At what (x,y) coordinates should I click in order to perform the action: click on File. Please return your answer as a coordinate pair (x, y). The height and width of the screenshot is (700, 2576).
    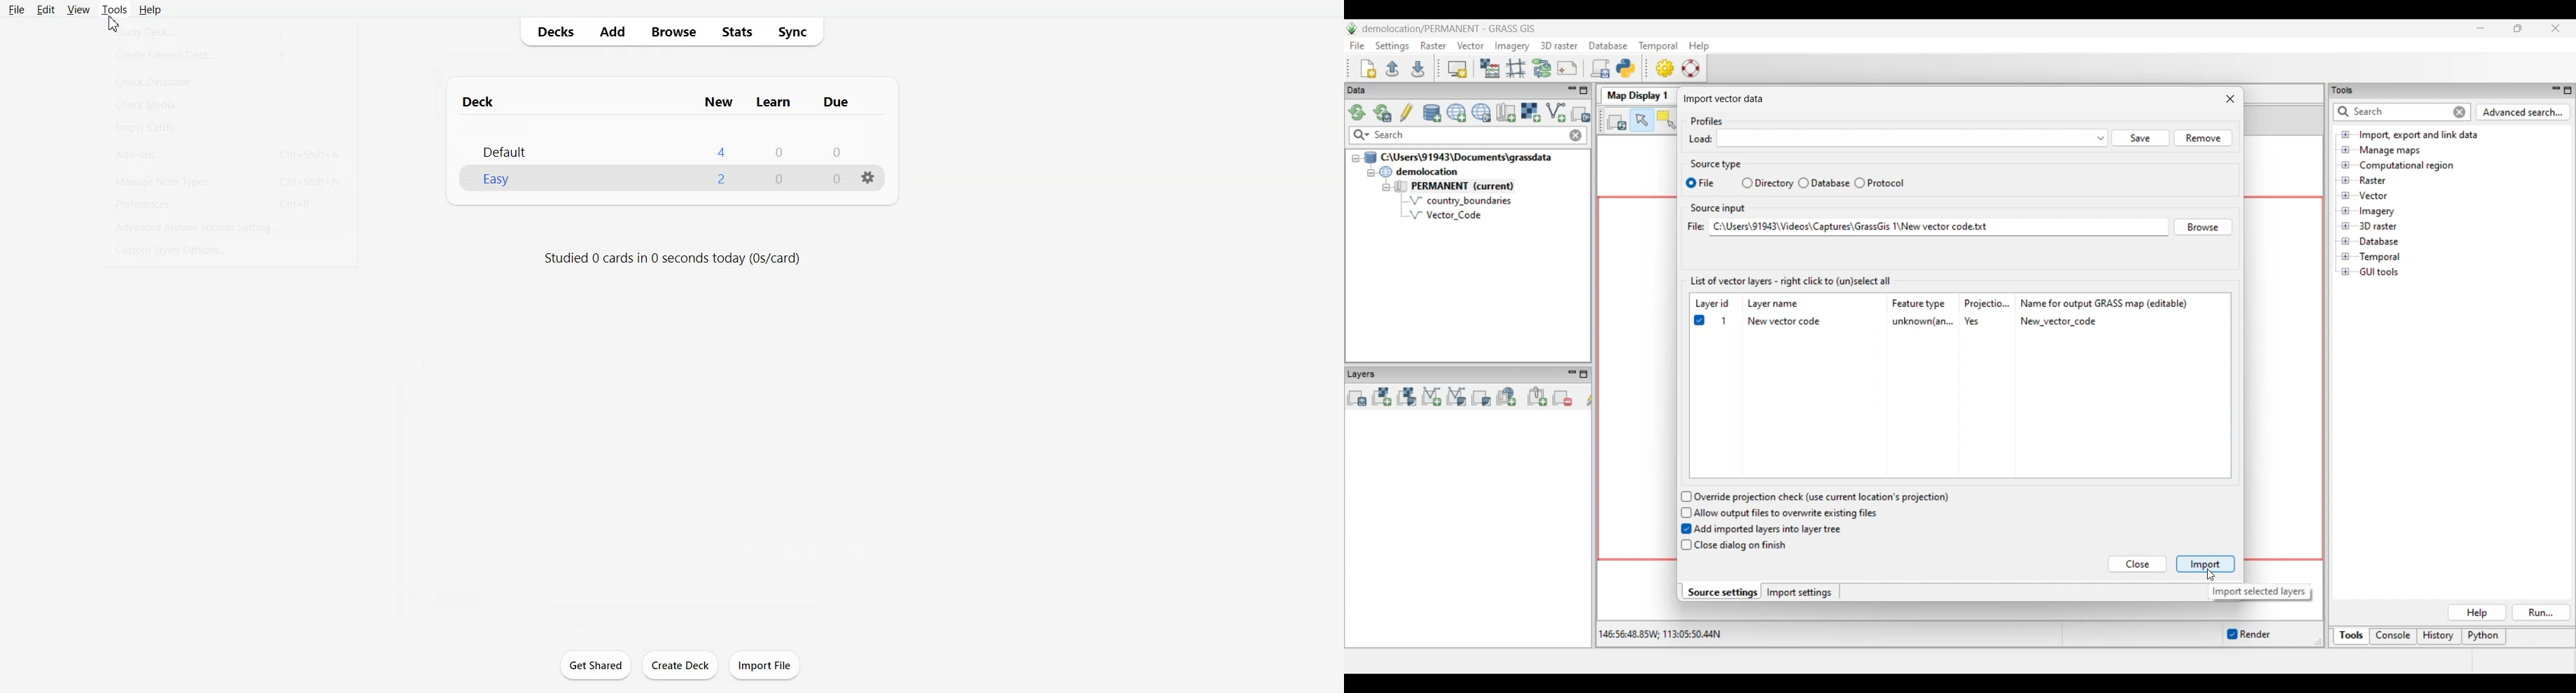
    Looking at the image, I should click on (17, 9).